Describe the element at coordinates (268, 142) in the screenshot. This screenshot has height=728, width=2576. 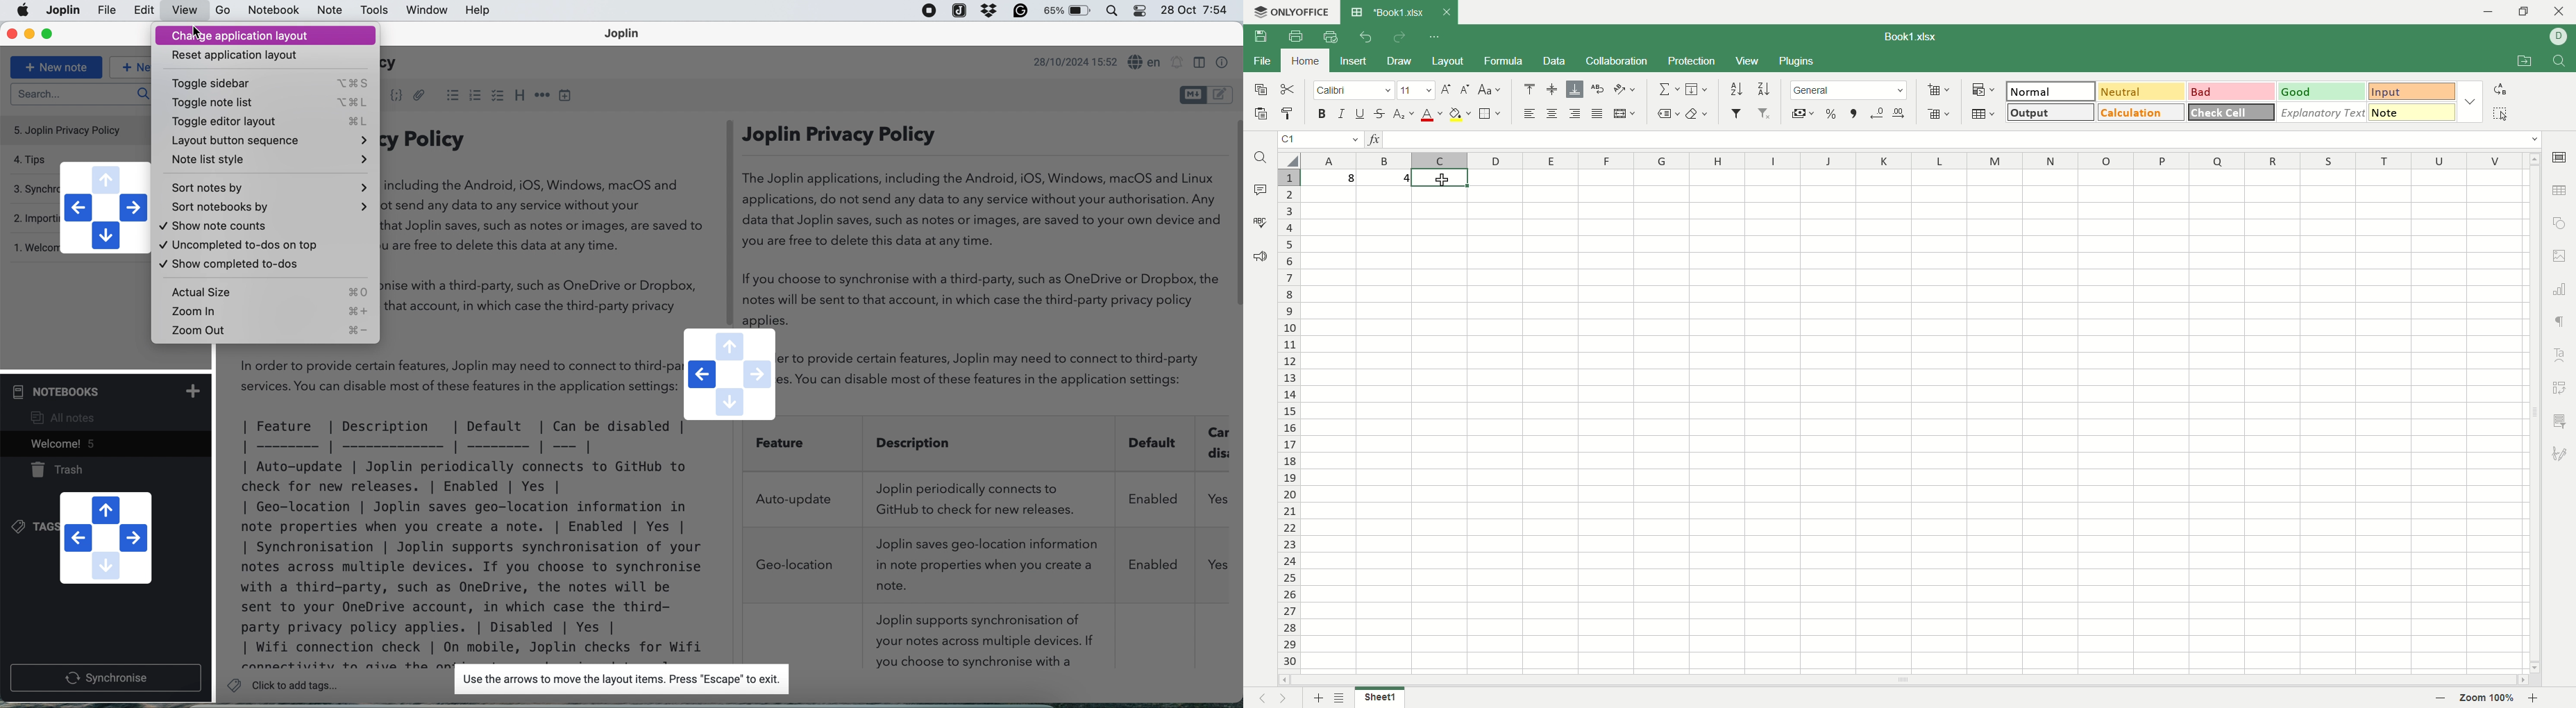
I see `Layout button sequence` at that location.